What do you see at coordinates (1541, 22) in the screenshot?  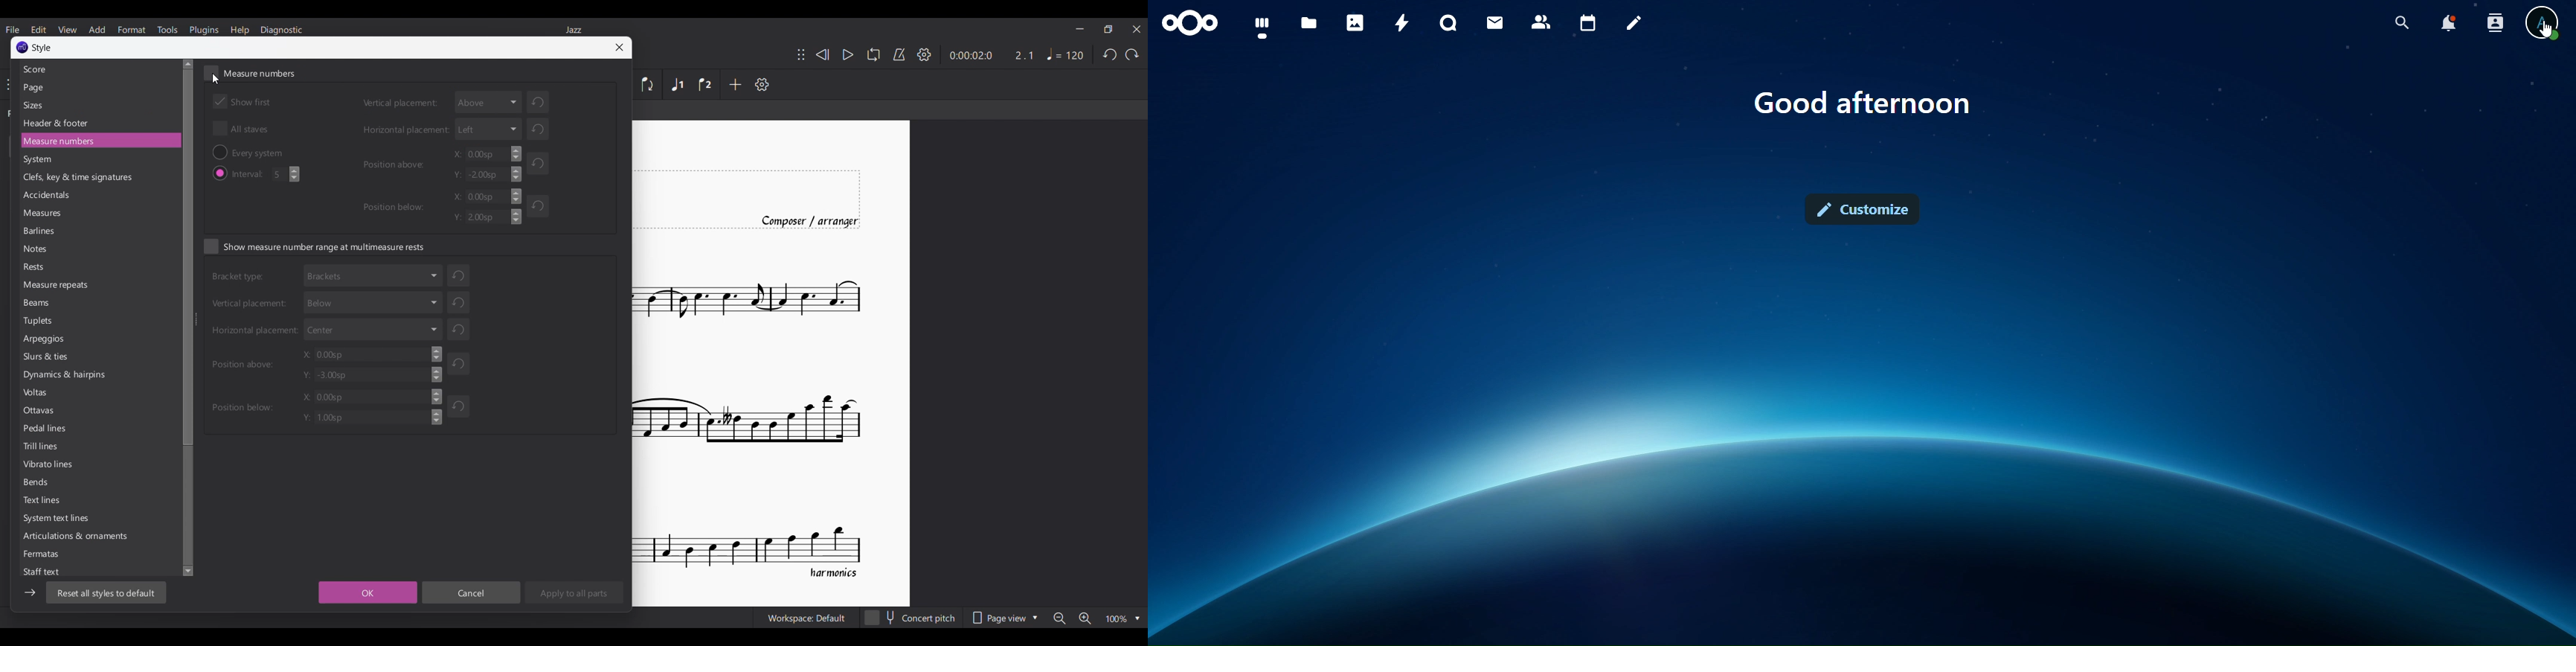 I see `contacts` at bounding box center [1541, 22].